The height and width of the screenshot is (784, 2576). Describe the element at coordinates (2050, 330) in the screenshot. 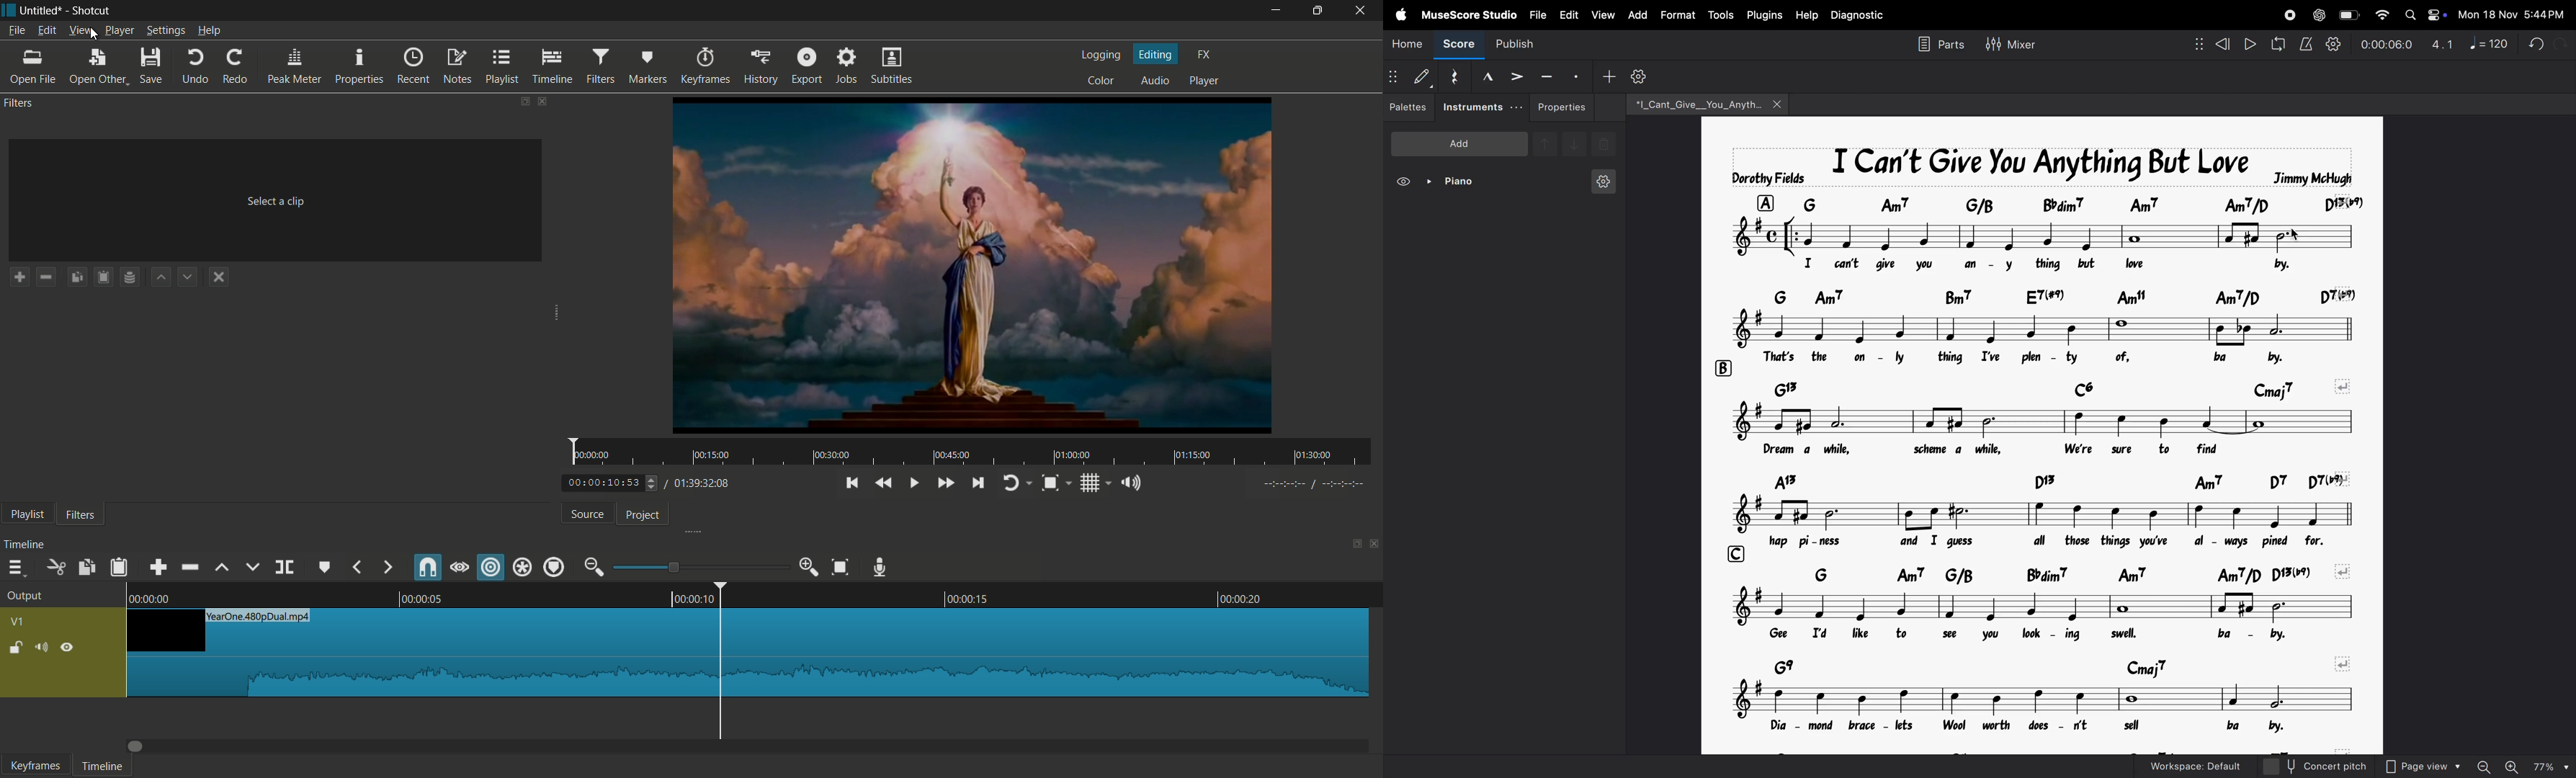

I see `notes` at that location.